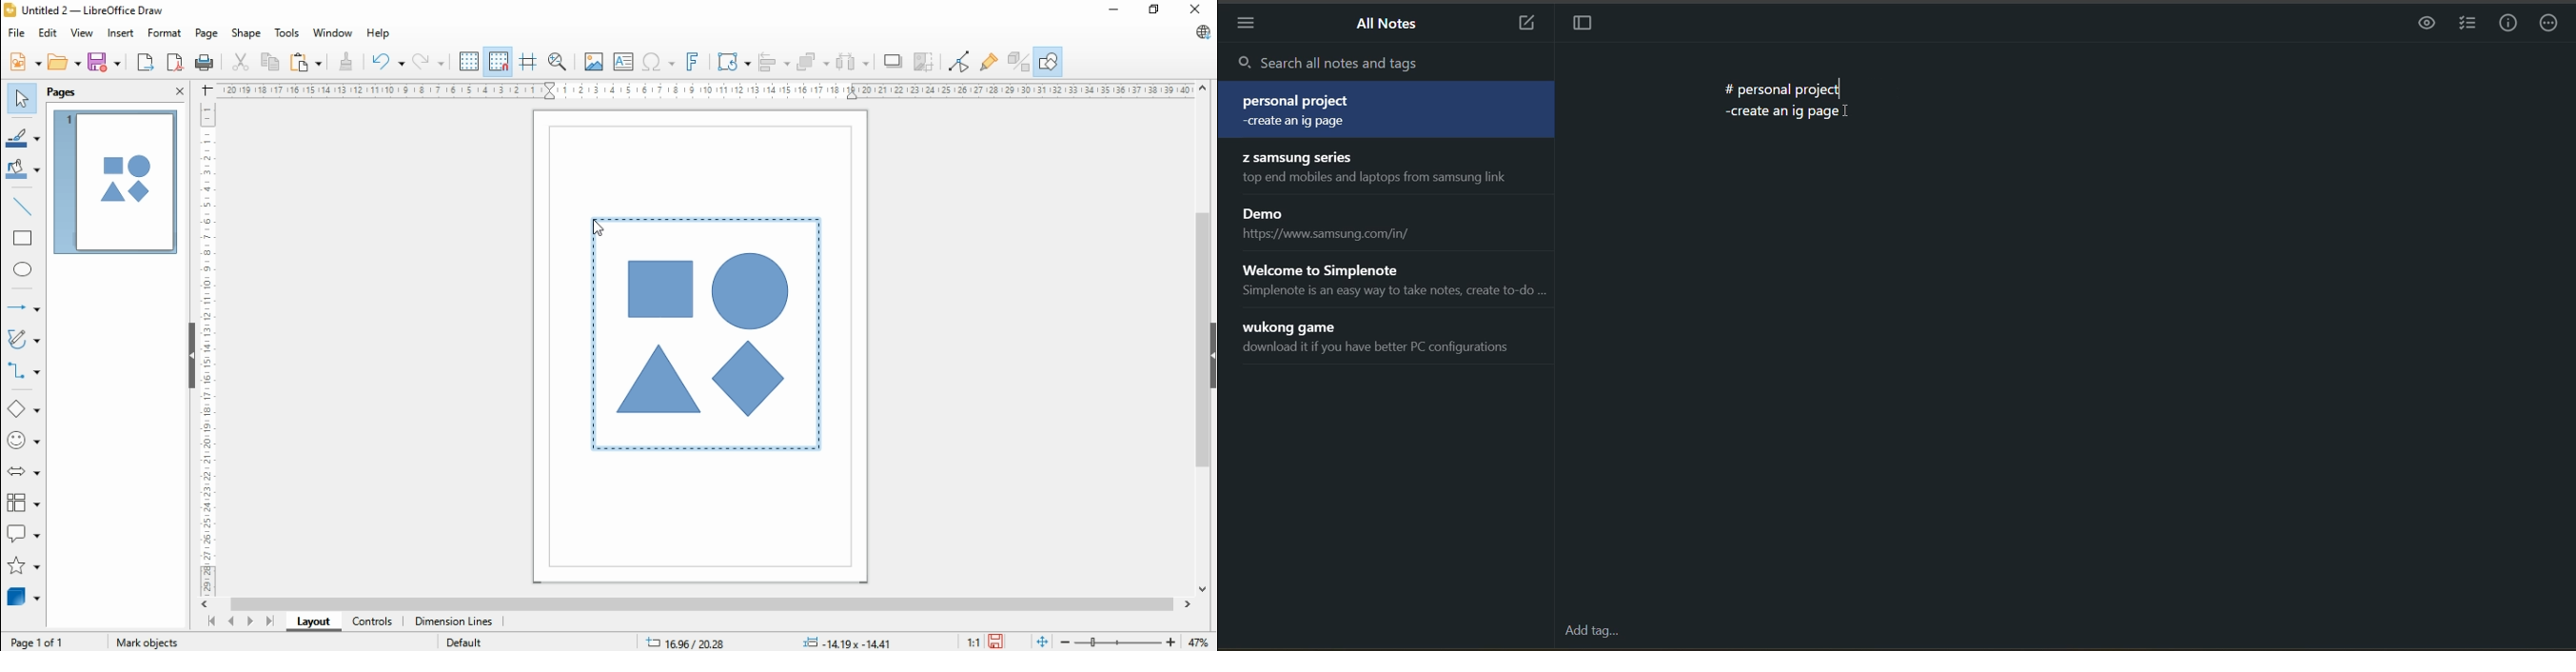  What do you see at coordinates (1528, 24) in the screenshot?
I see `new note` at bounding box center [1528, 24].